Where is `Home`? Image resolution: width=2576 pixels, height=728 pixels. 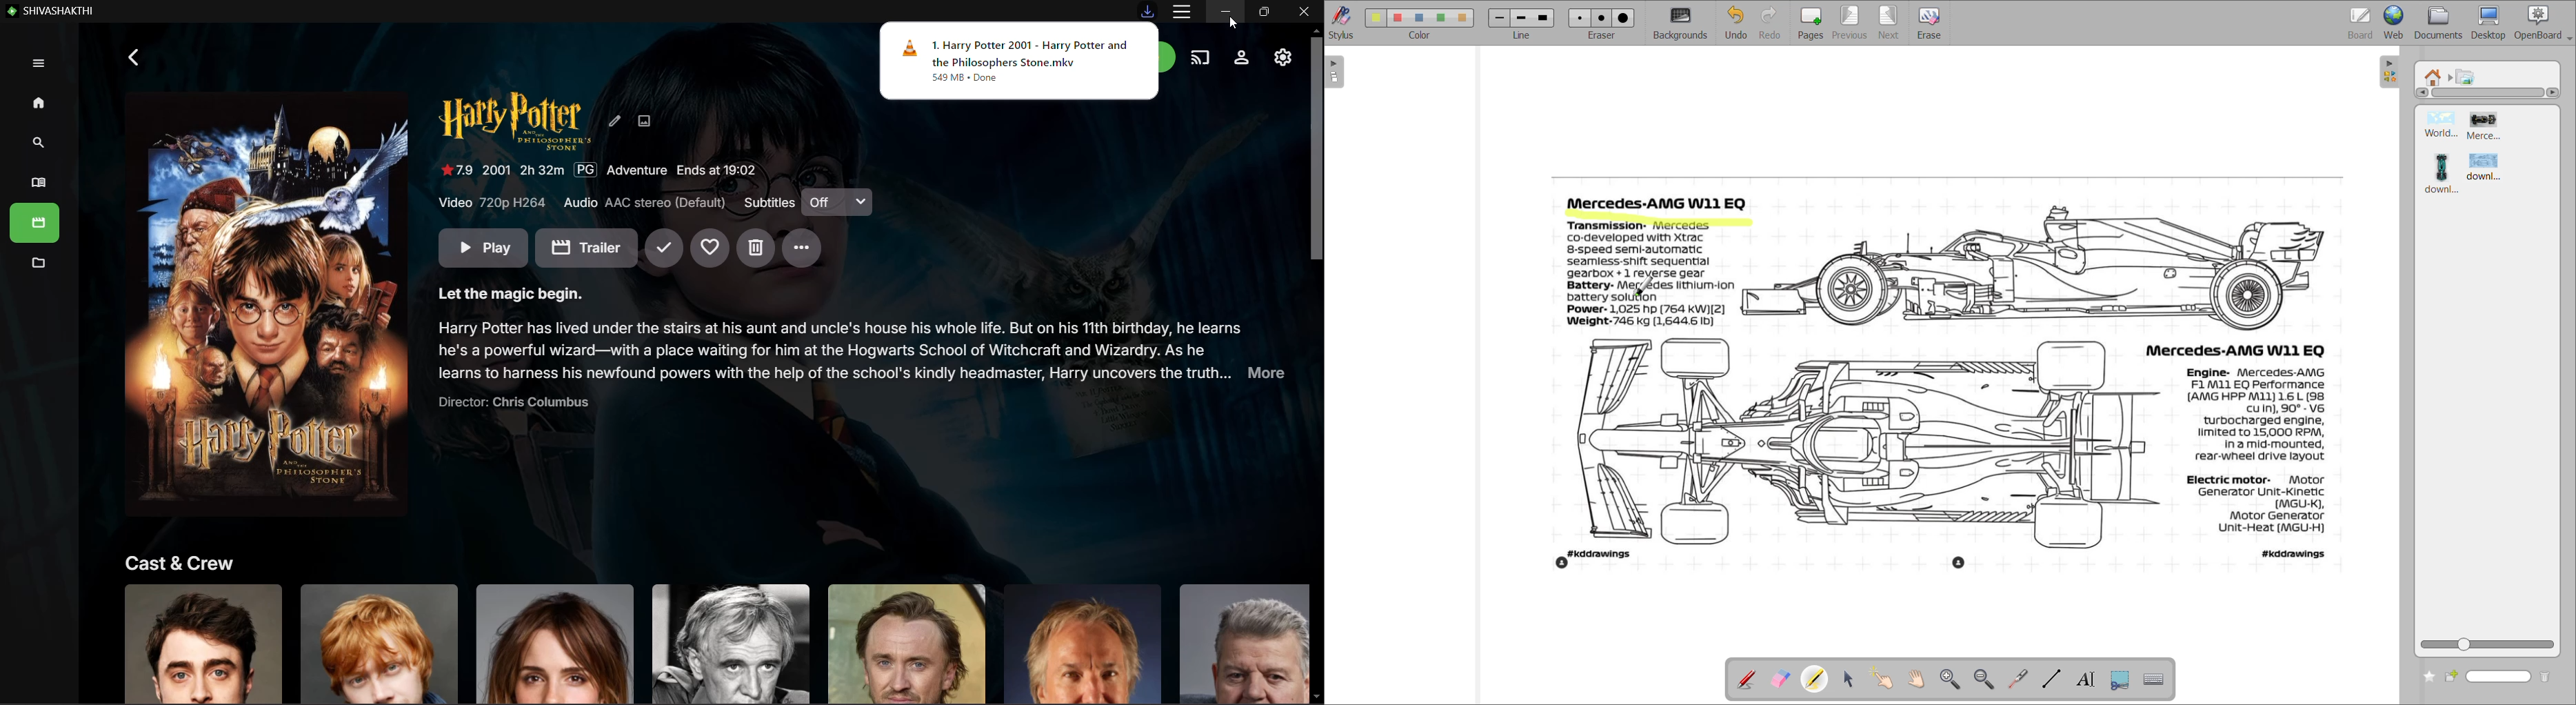
Home is located at coordinates (41, 103).